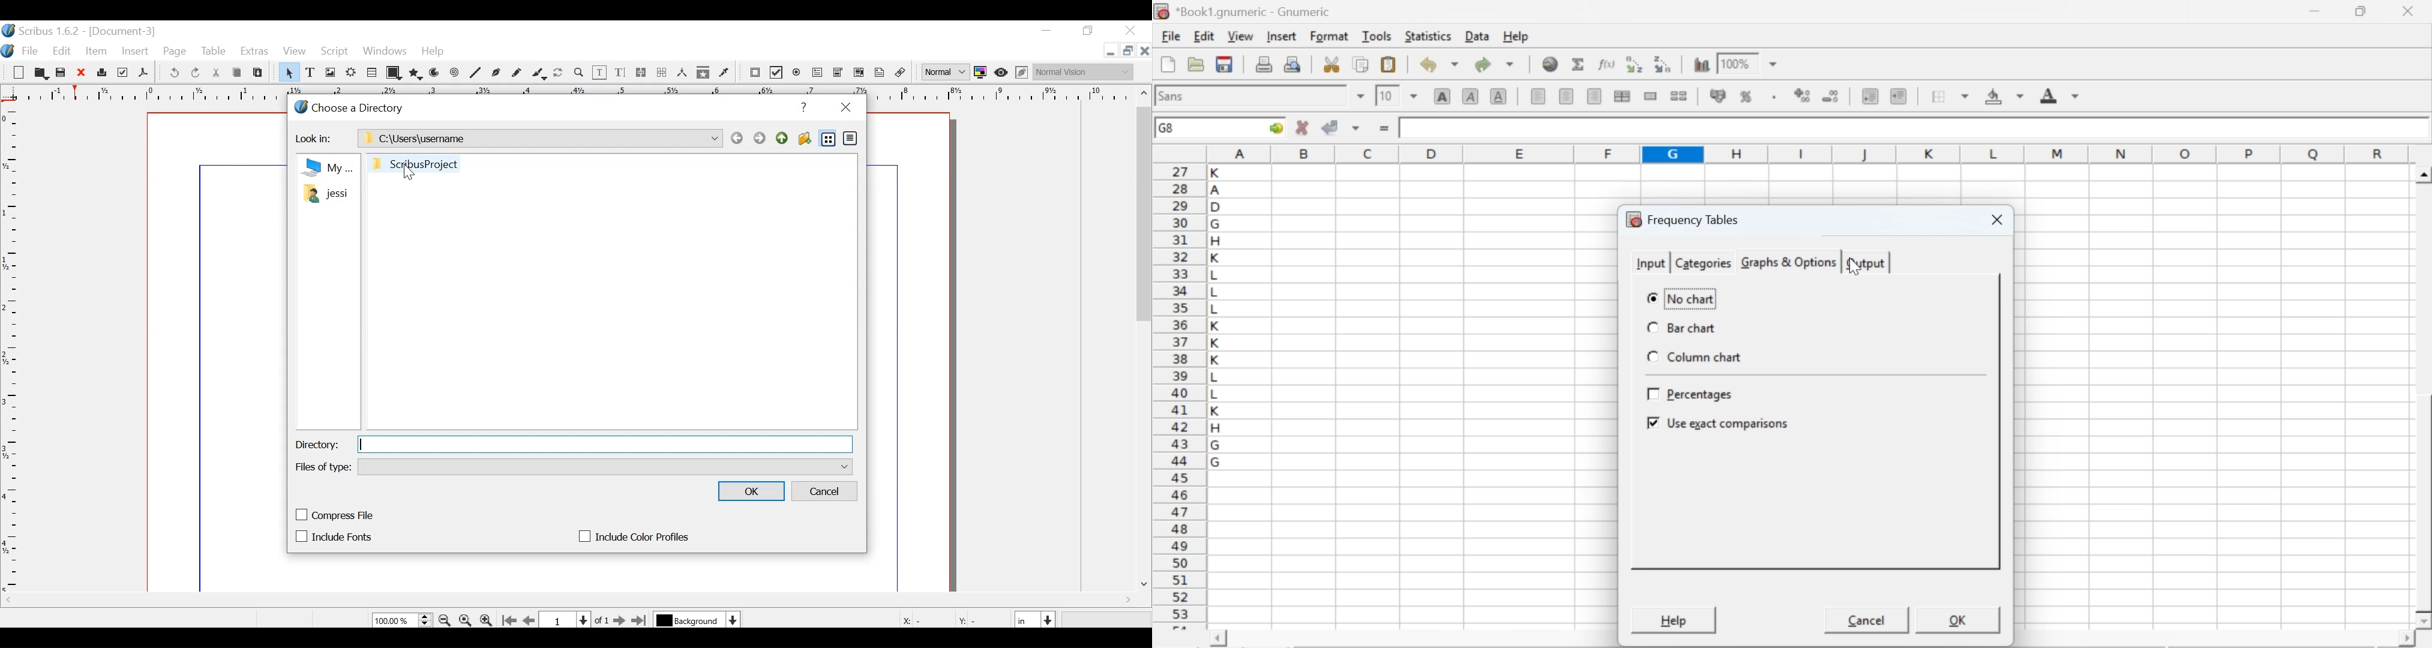 This screenshot has width=2436, height=672. I want to click on Edit Text with story editor, so click(620, 72).